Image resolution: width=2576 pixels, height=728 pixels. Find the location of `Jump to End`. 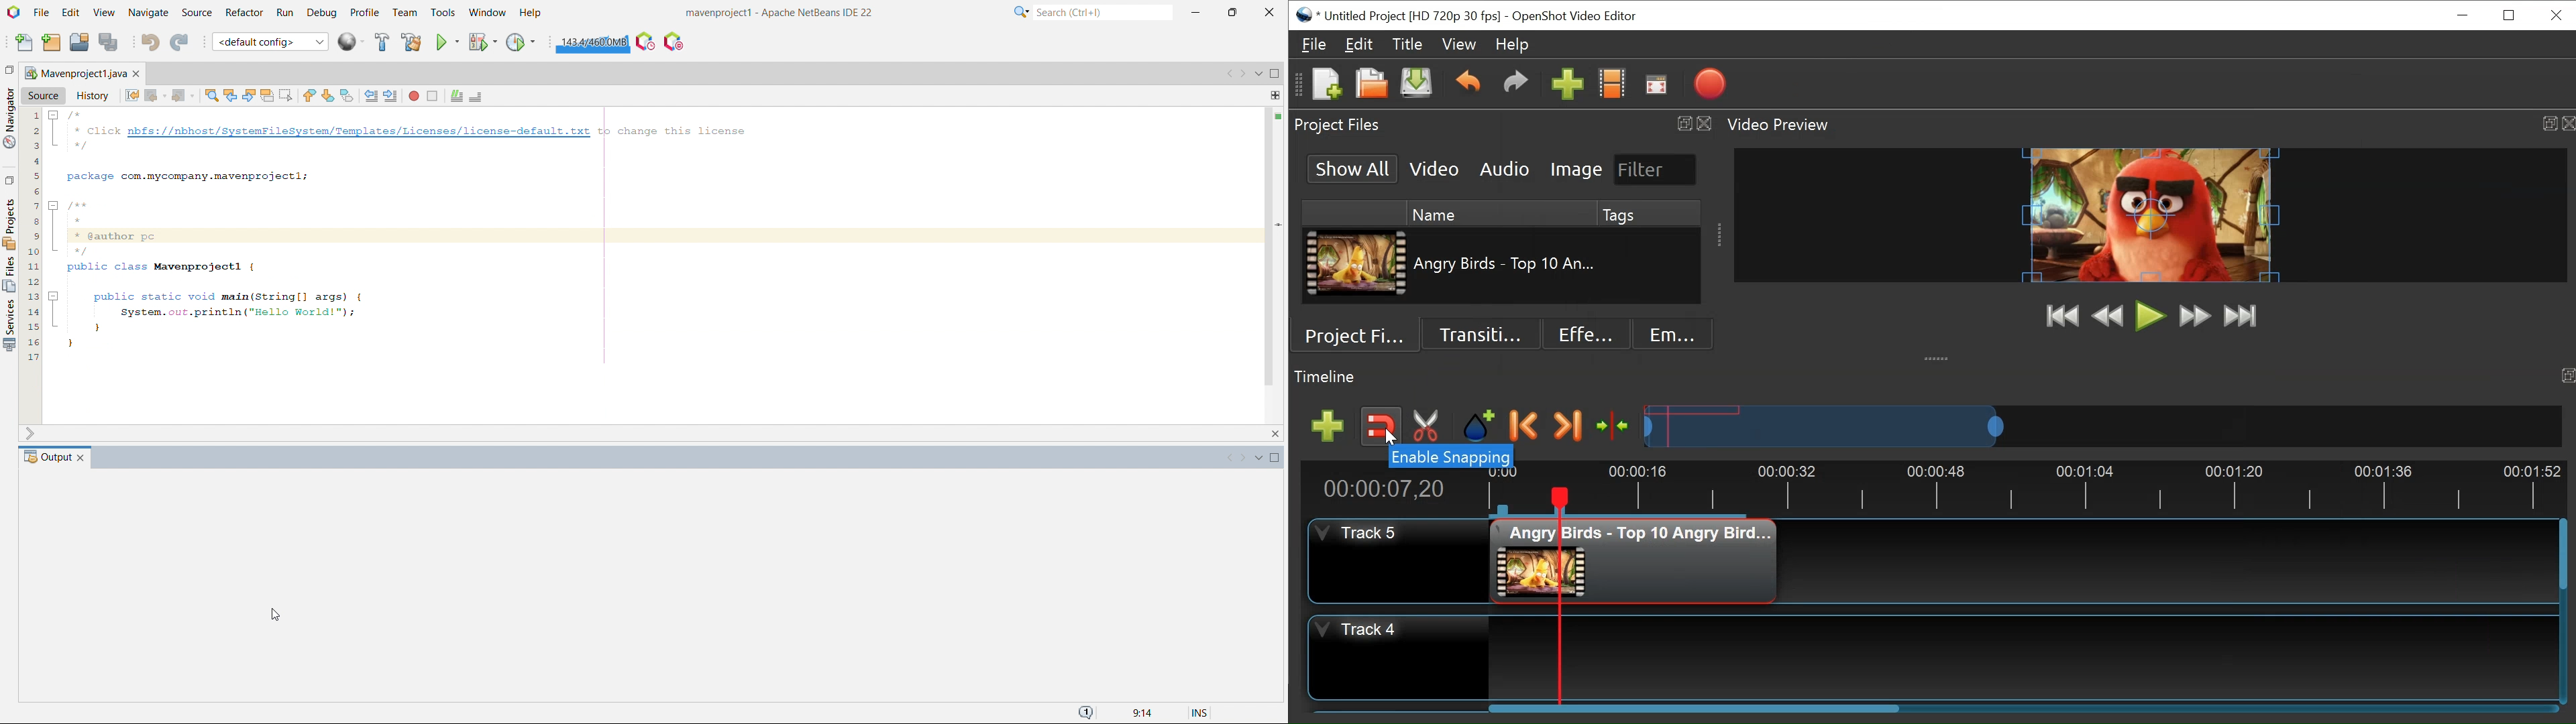

Jump to End is located at coordinates (2243, 316).